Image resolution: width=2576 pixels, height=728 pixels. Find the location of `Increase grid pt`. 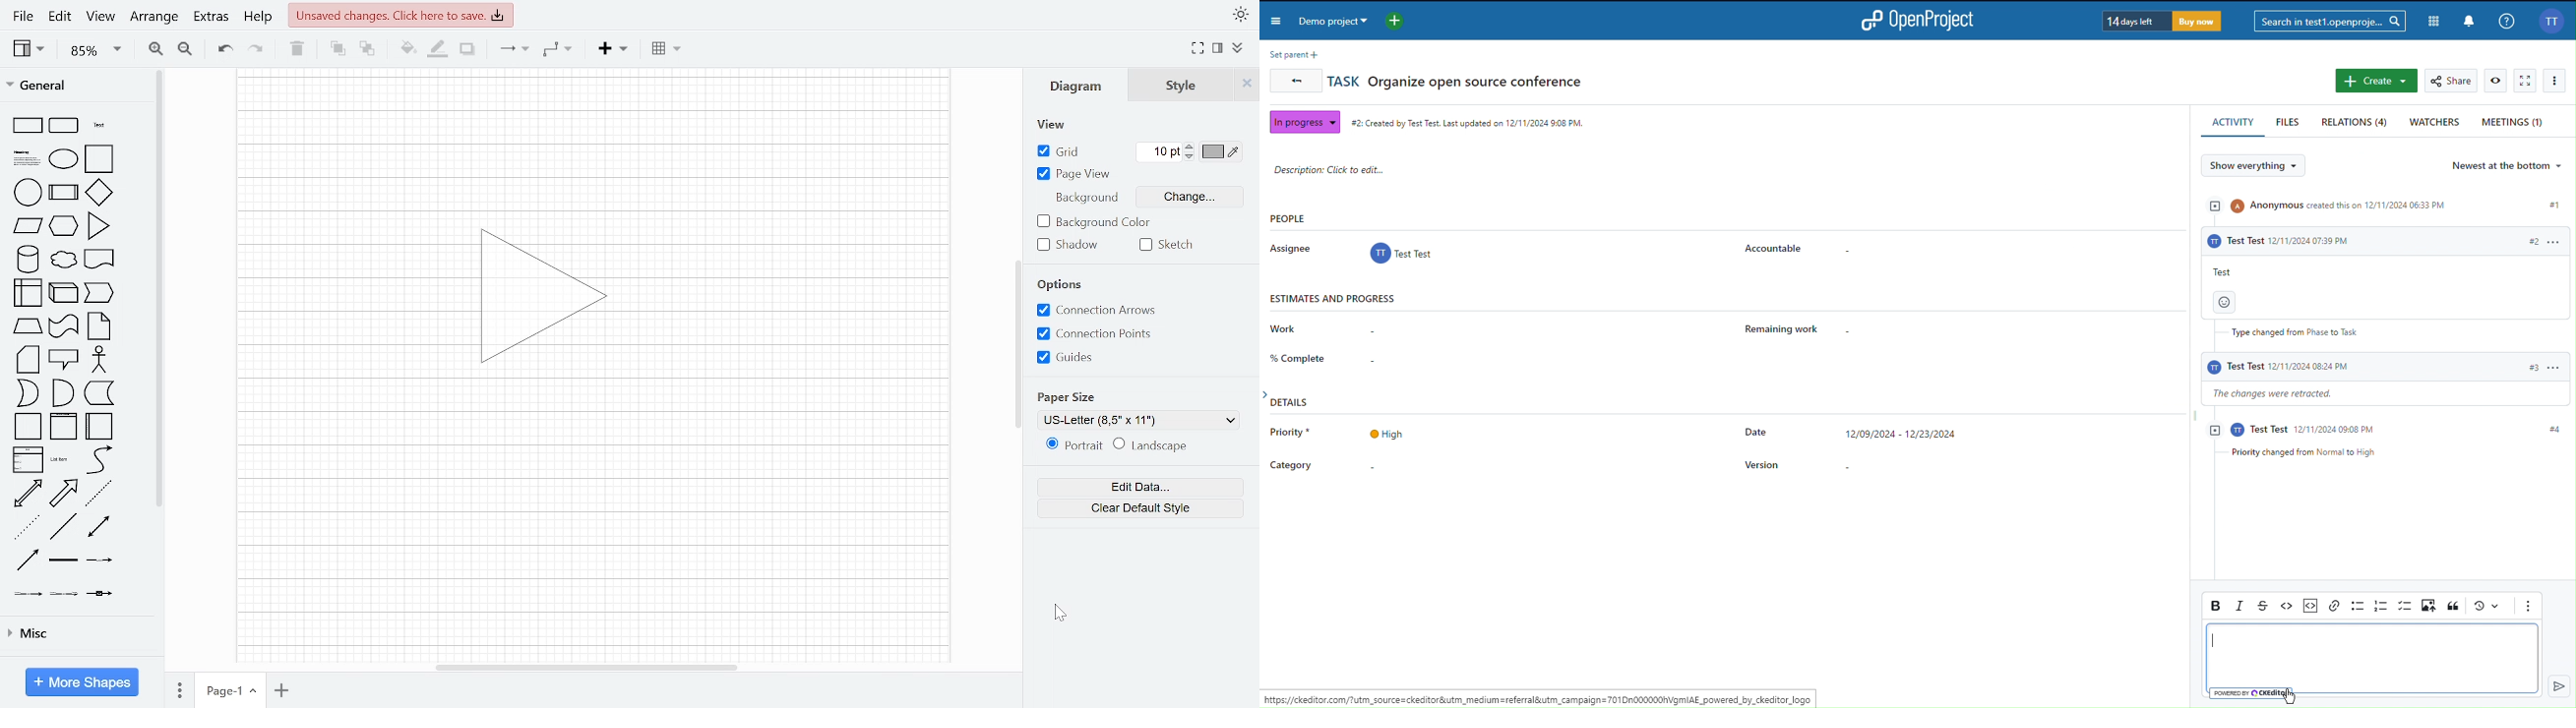

Increase grid pt is located at coordinates (1190, 146).